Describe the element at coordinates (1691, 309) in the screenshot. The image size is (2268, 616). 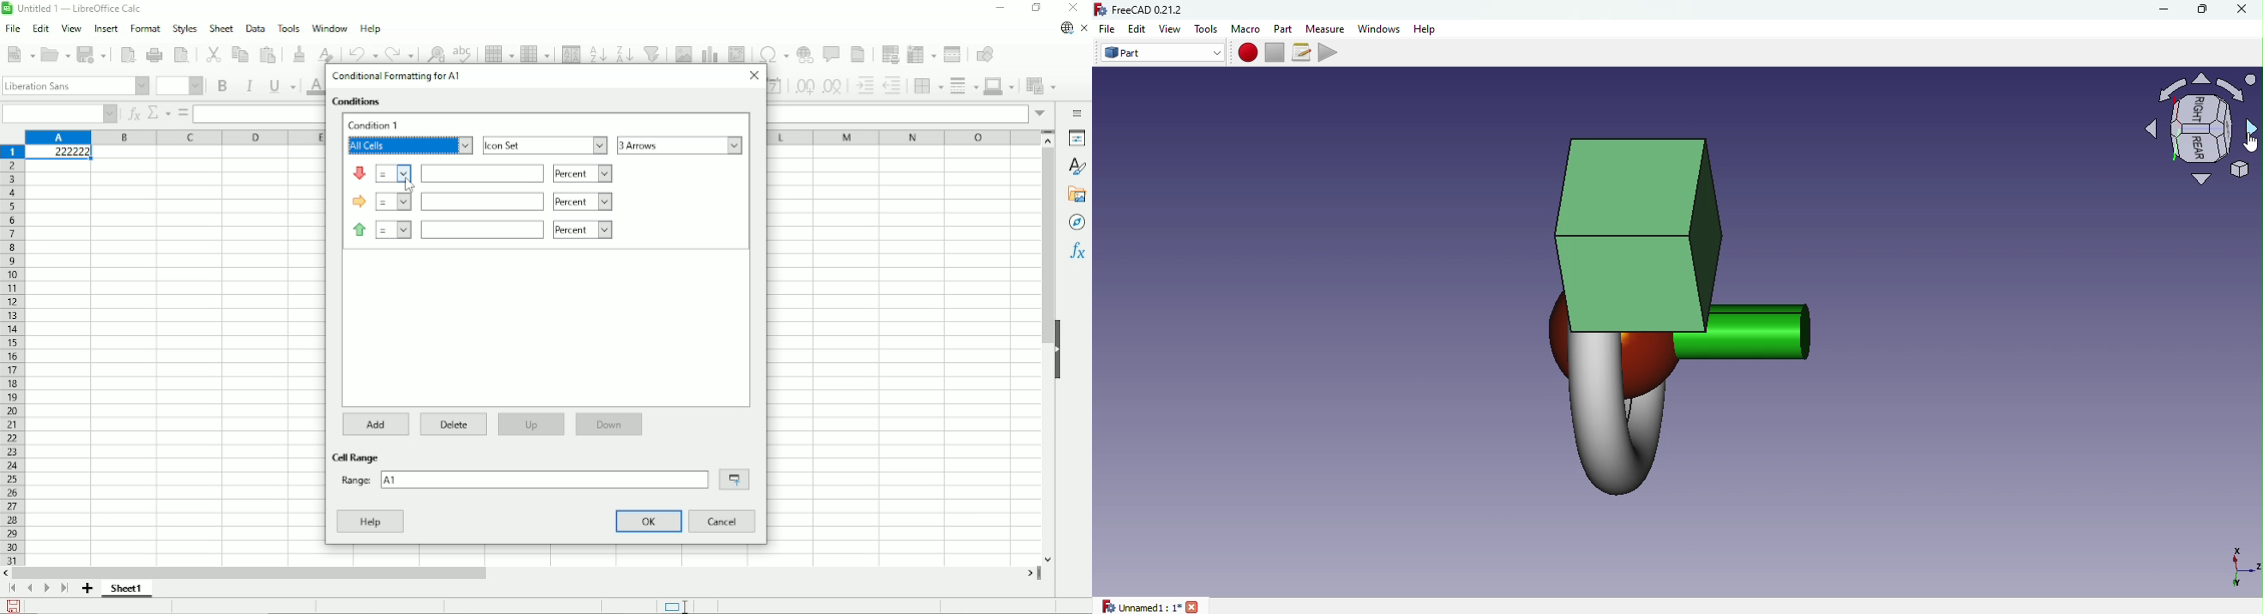
I see `Object` at that location.